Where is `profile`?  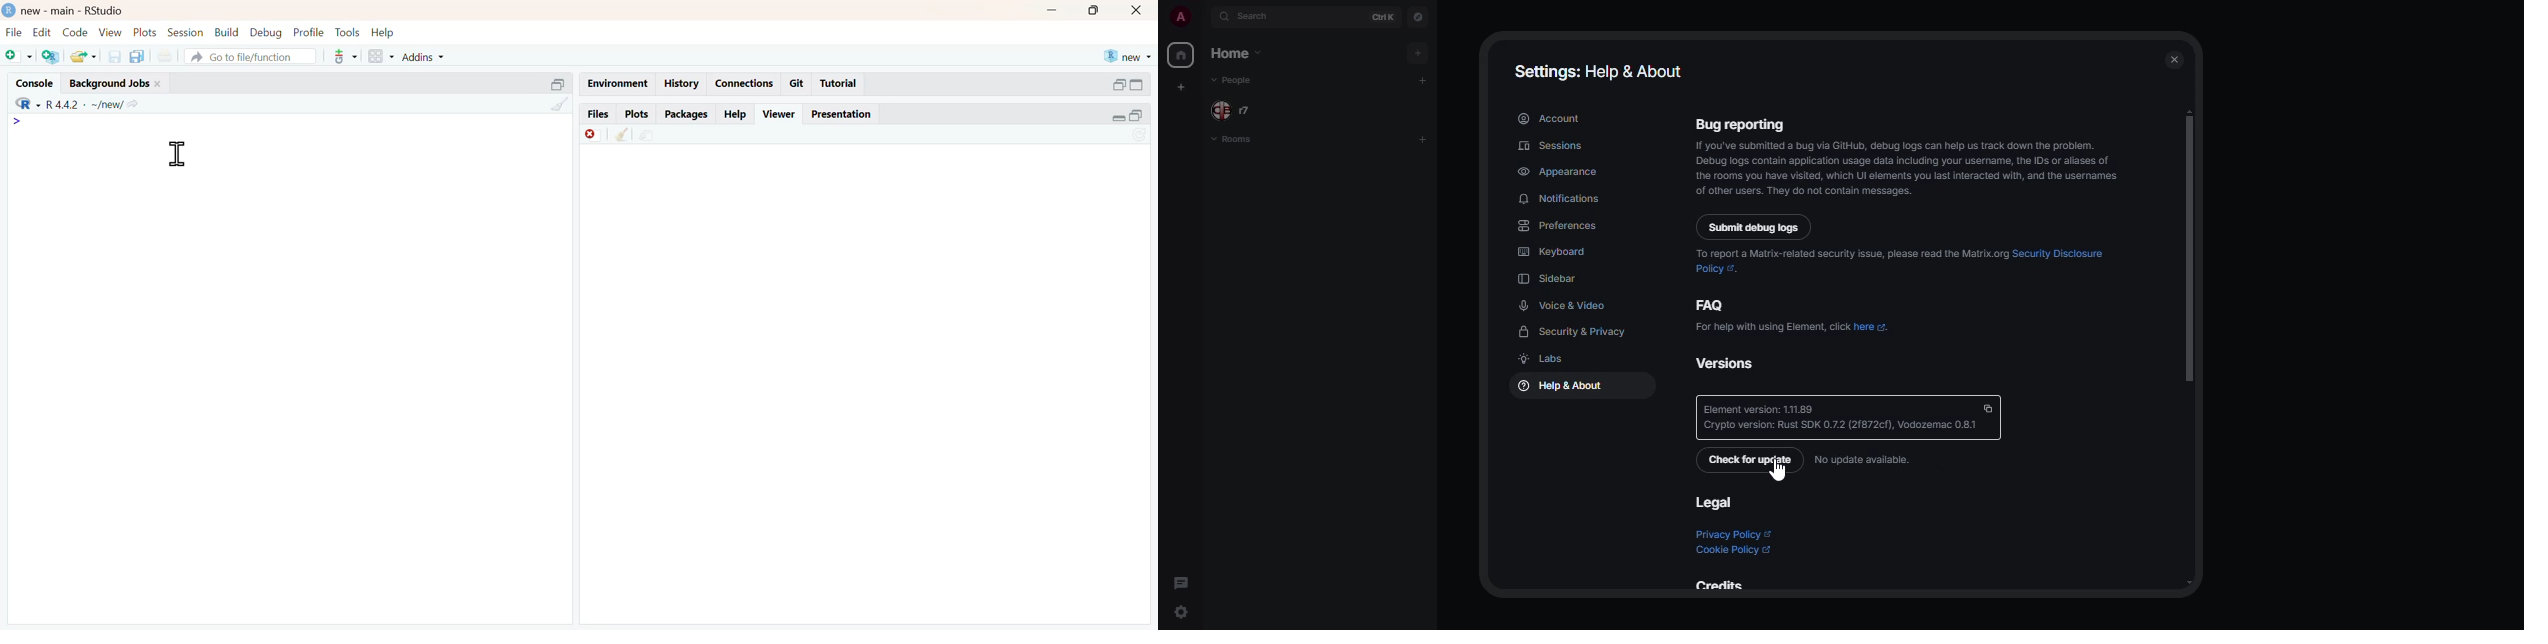 profile is located at coordinates (310, 33).